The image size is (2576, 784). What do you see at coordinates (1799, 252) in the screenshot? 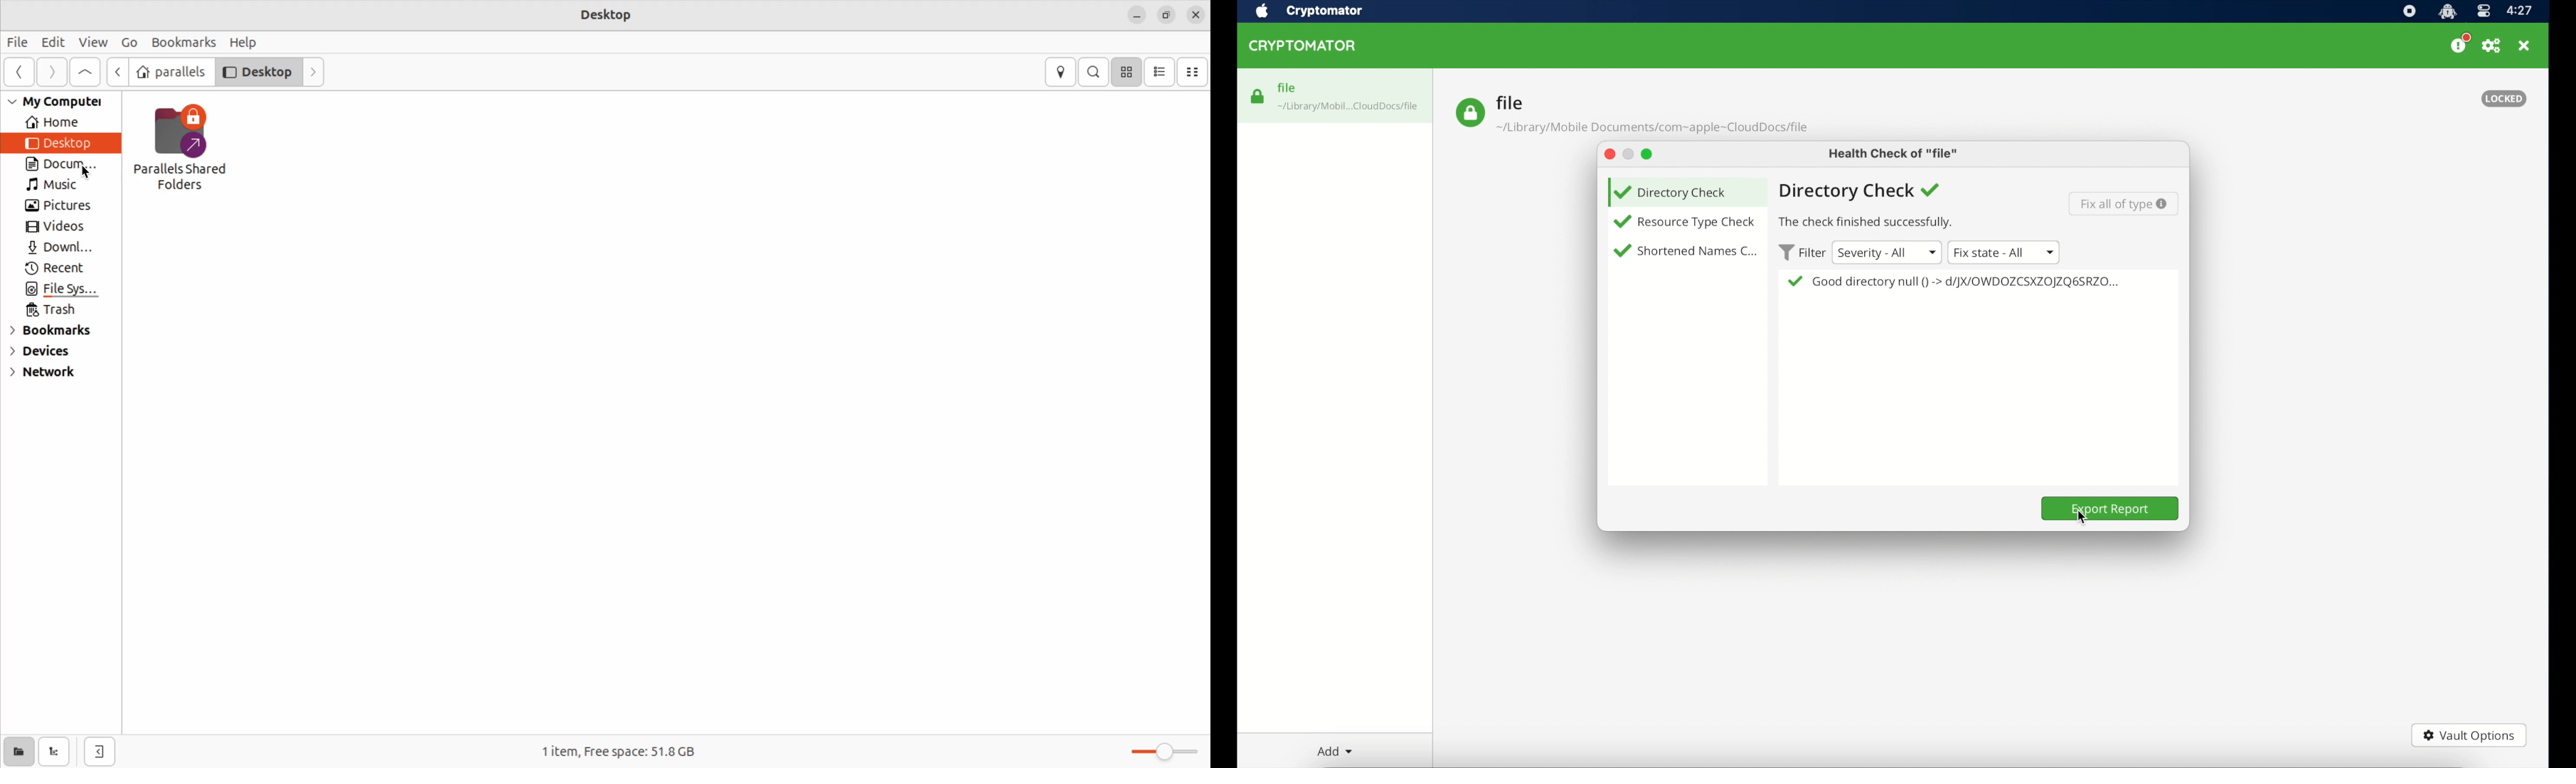
I see `filter` at bounding box center [1799, 252].